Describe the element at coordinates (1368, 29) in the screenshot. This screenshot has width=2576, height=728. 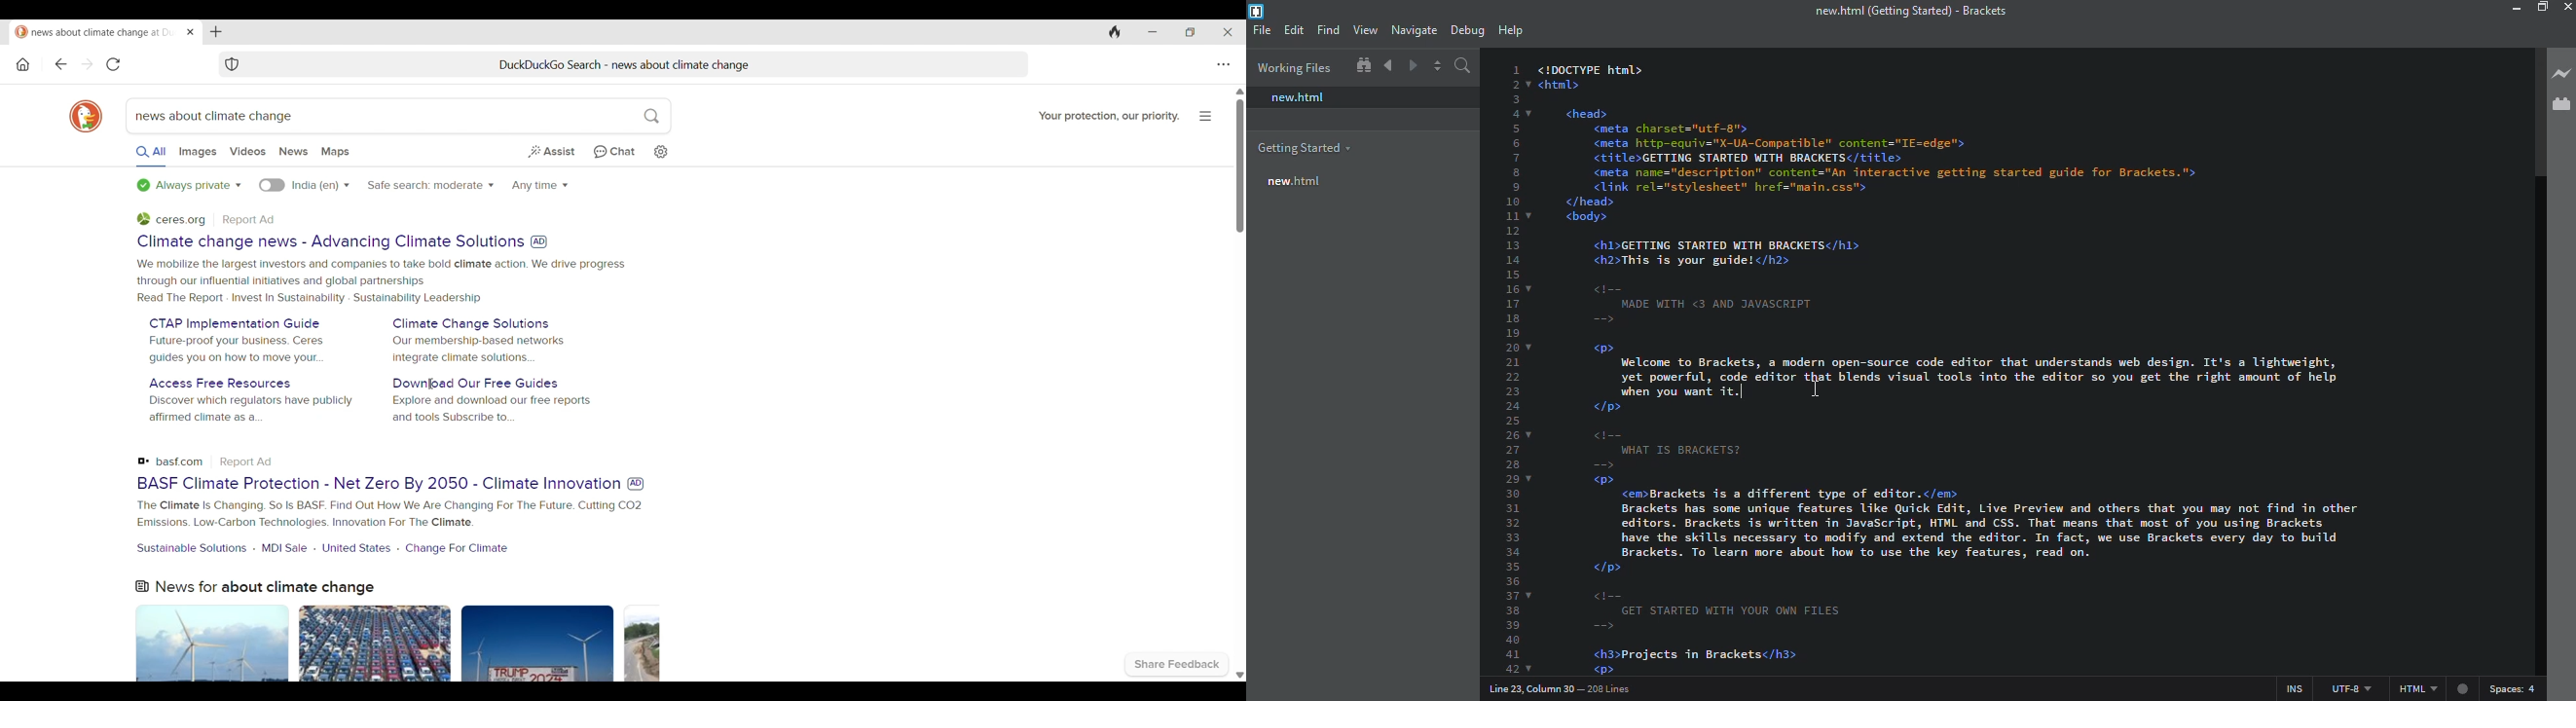
I see `view` at that location.